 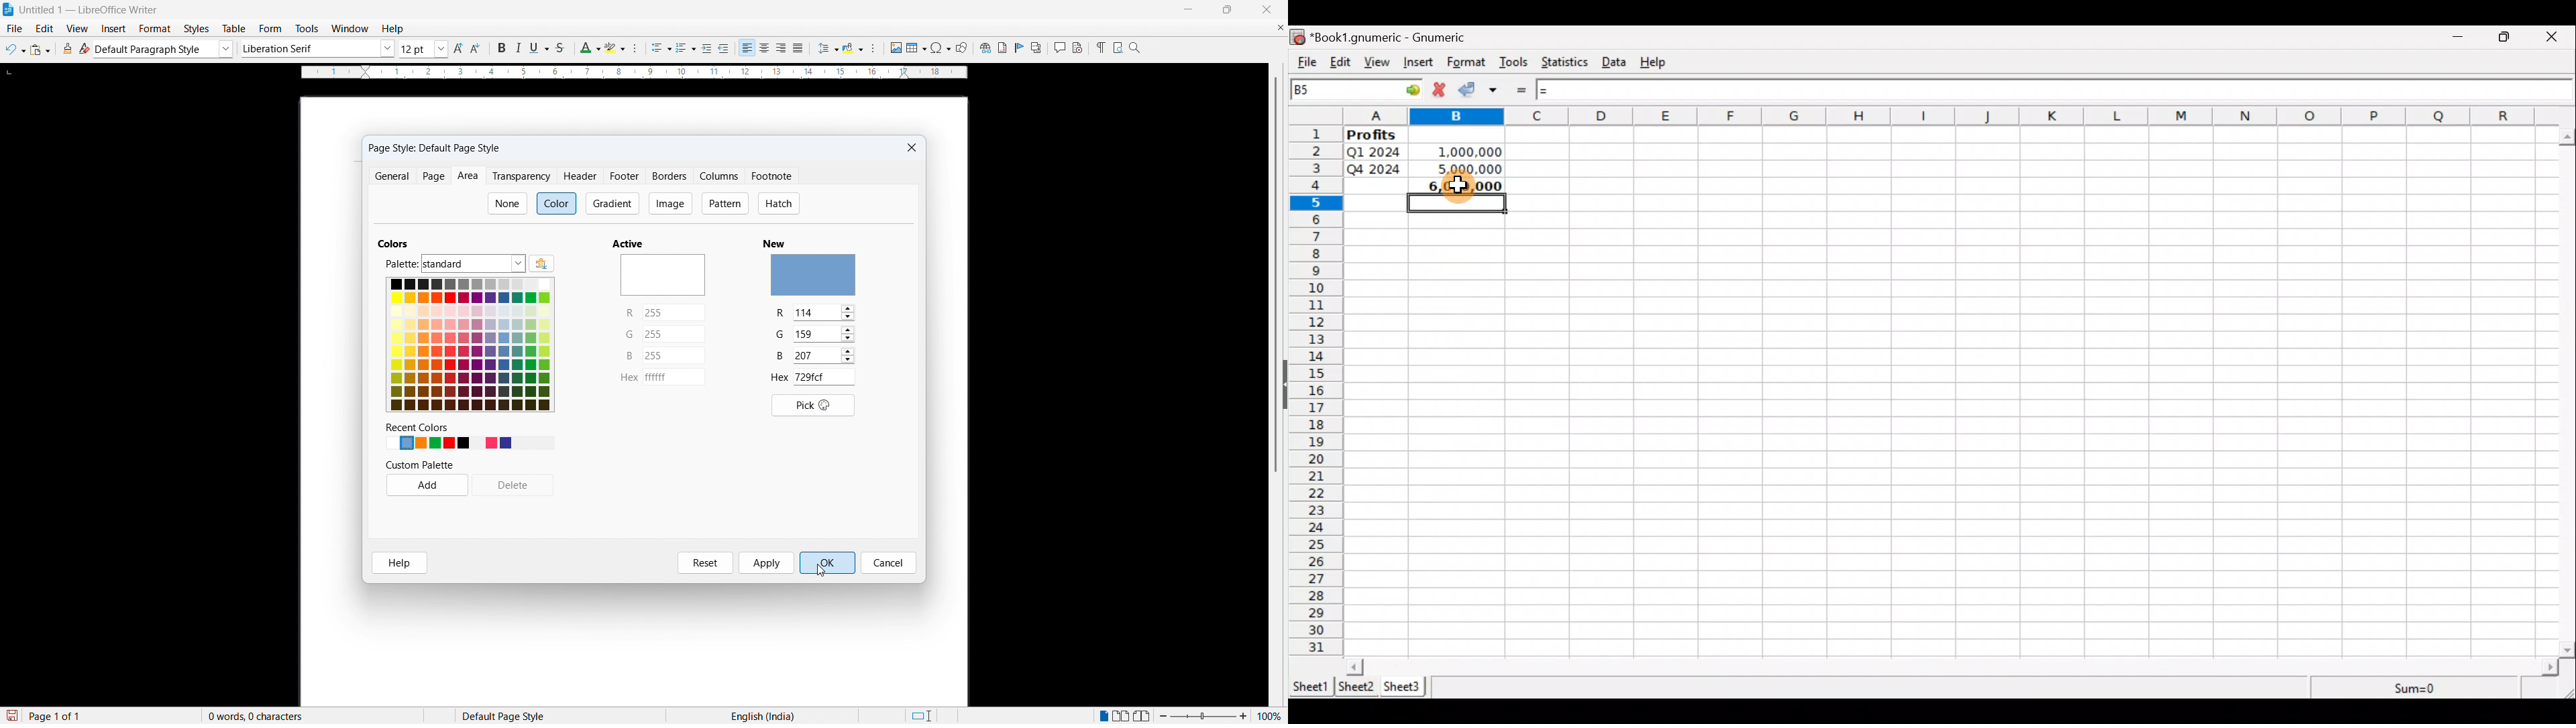 What do you see at coordinates (720, 176) in the screenshot?
I see `Columns ` at bounding box center [720, 176].